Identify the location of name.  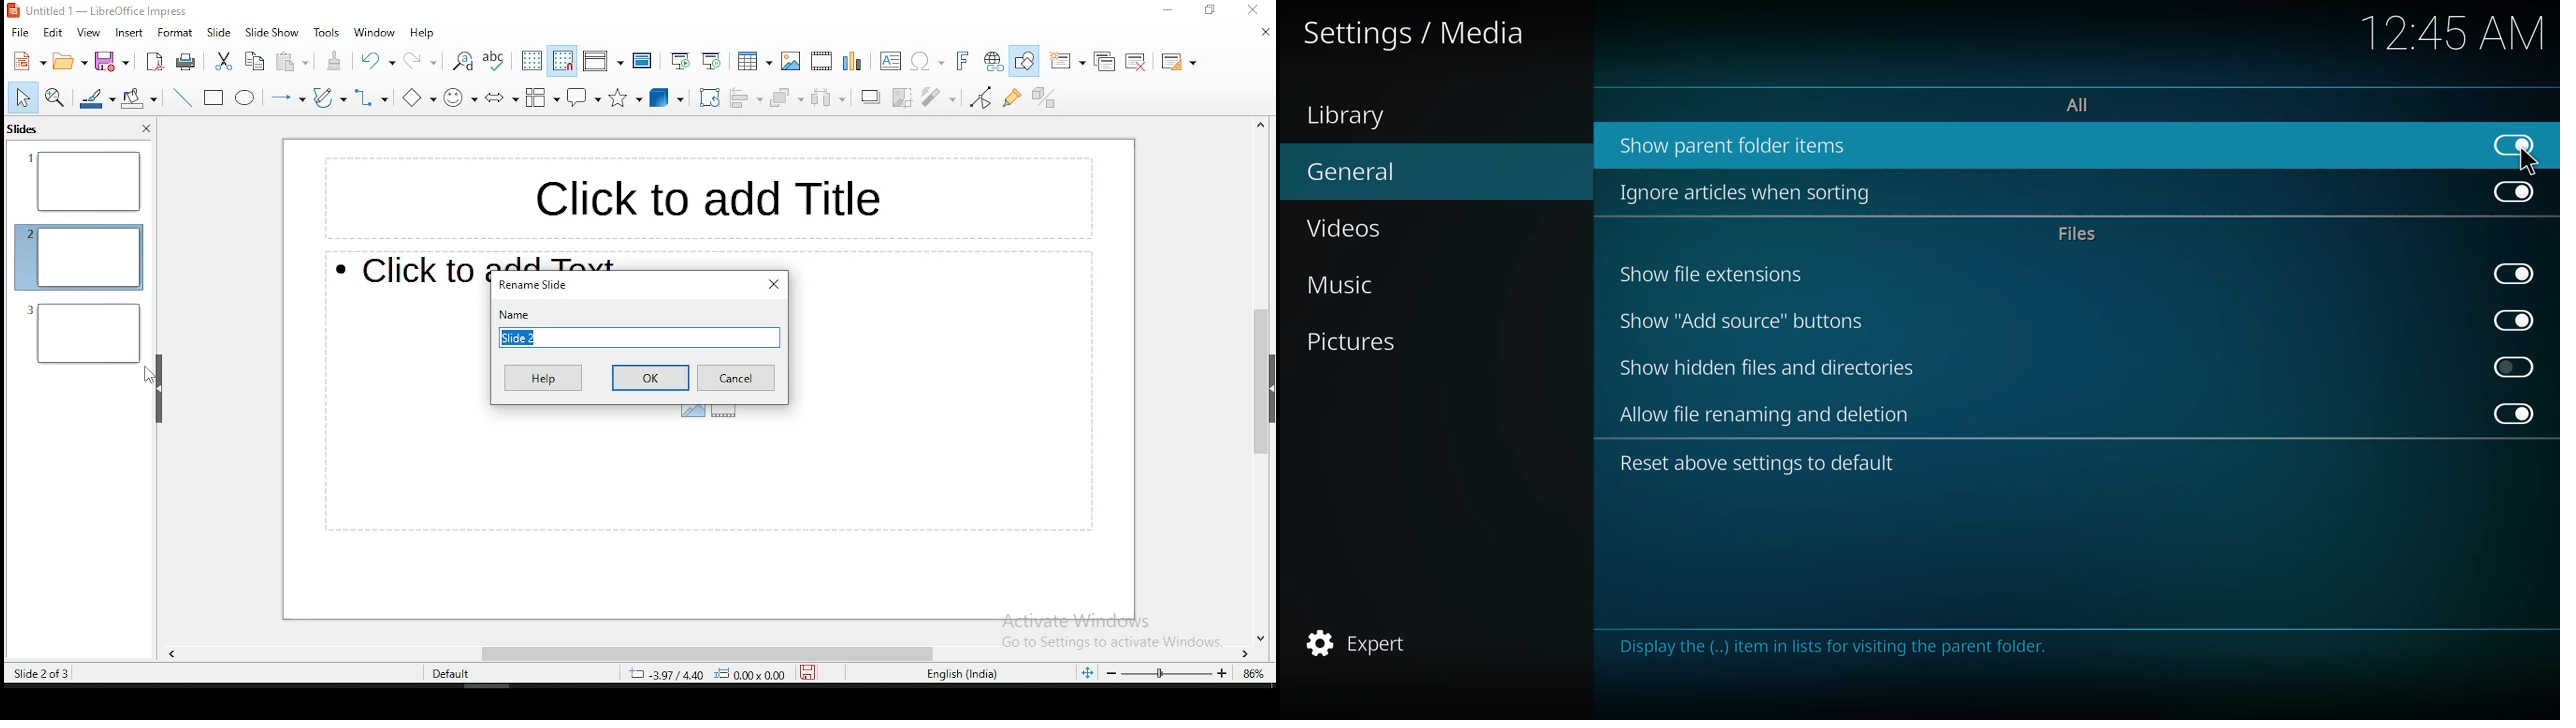
(515, 315).